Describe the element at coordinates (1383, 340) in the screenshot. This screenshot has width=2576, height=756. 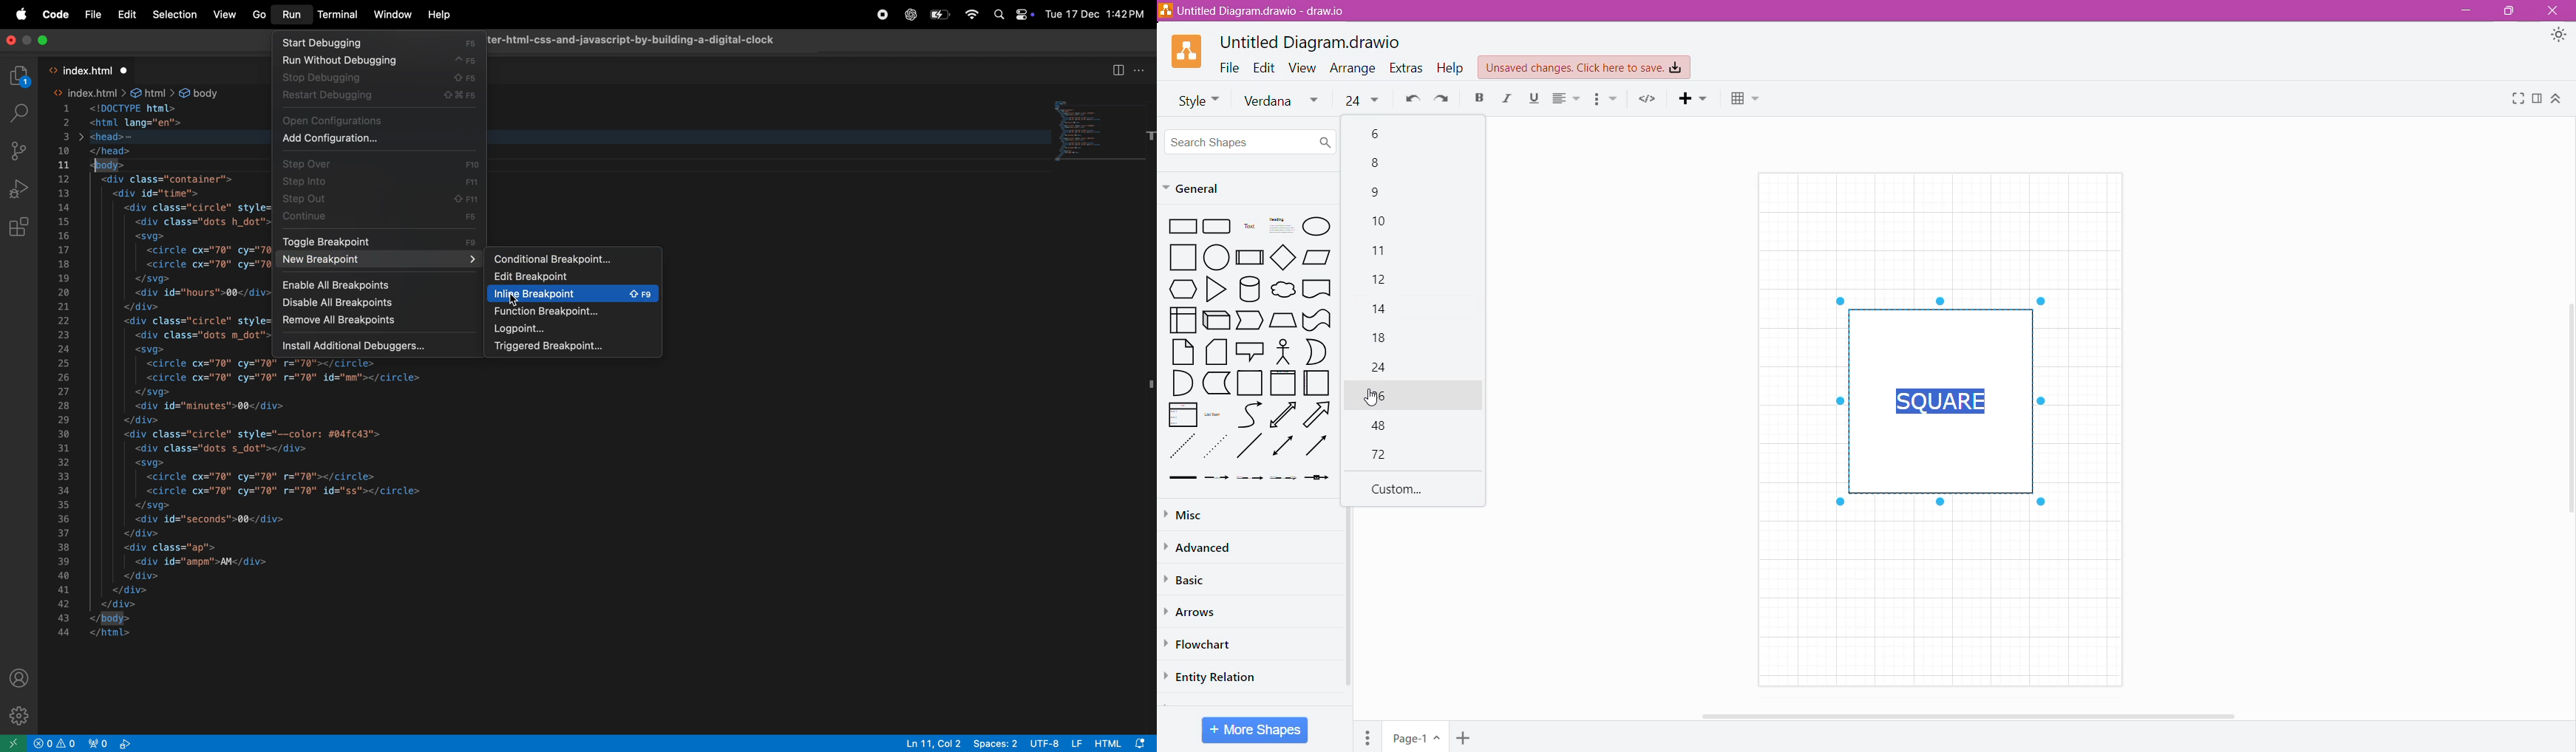
I see `18` at that location.